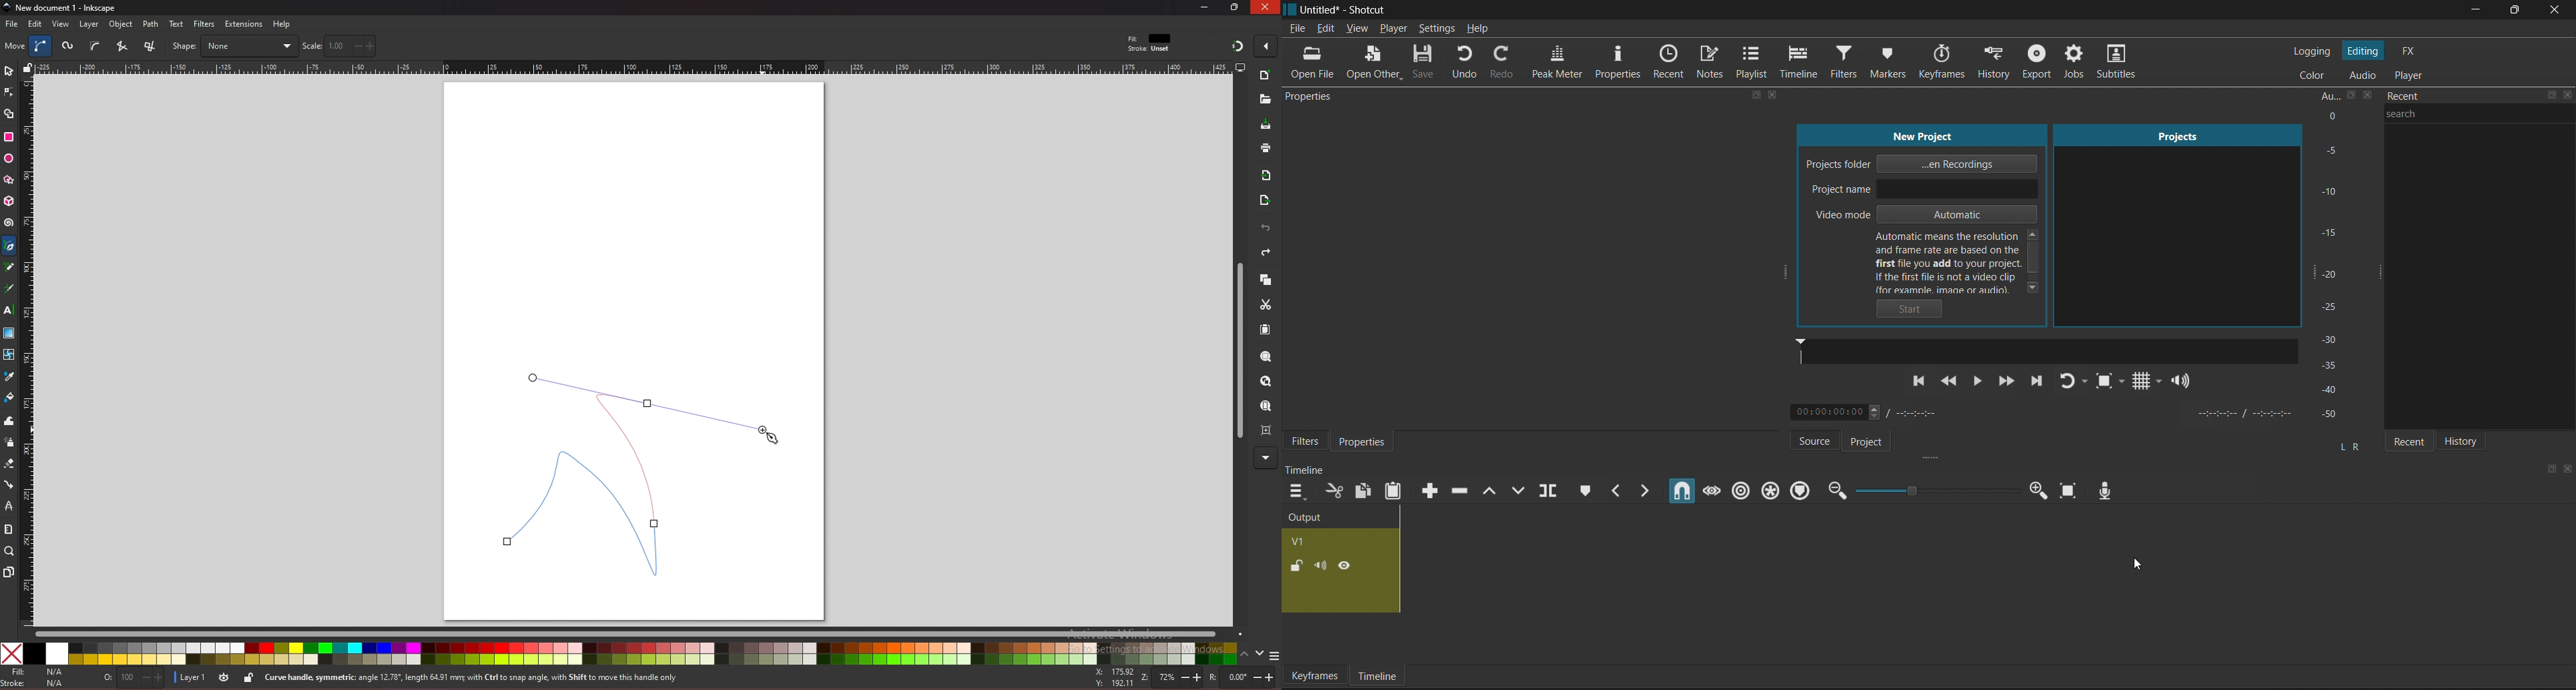  I want to click on Player, so click(2412, 75).